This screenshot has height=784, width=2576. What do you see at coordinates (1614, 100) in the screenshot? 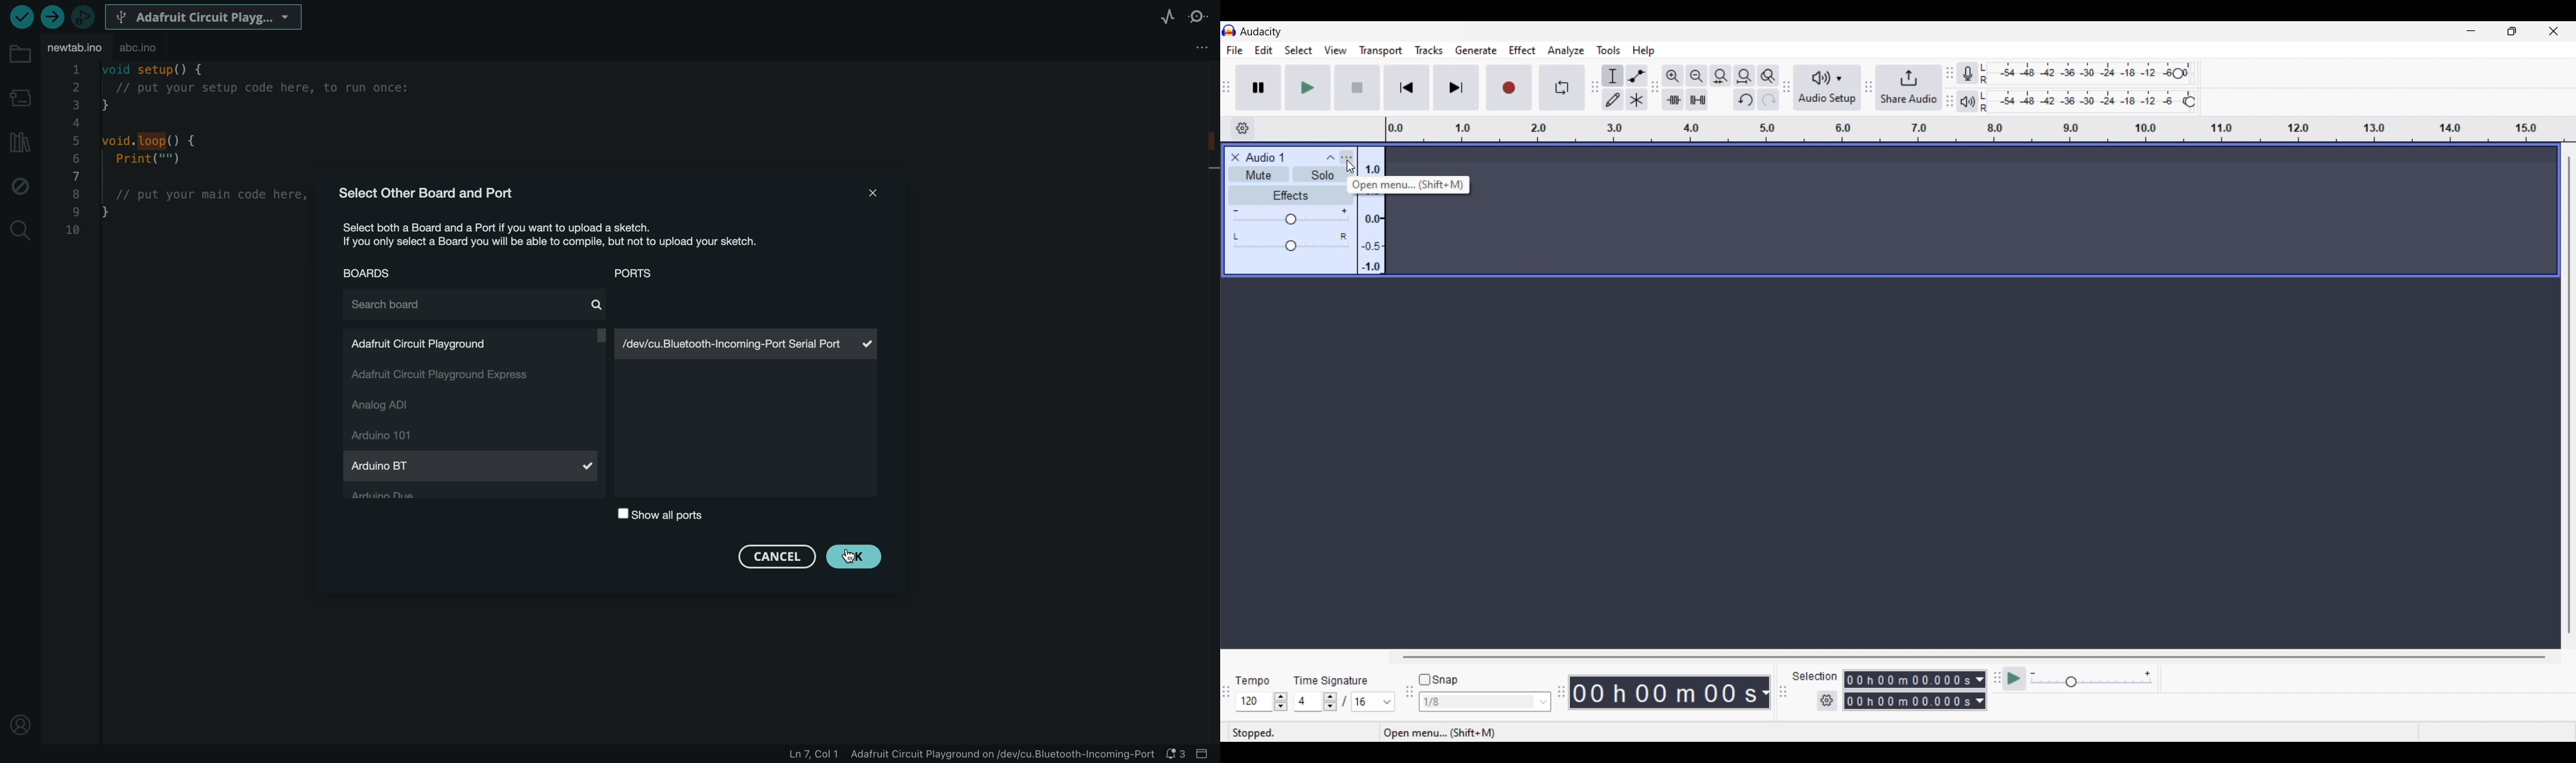
I see `Draw tool` at bounding box center [1614, 100].